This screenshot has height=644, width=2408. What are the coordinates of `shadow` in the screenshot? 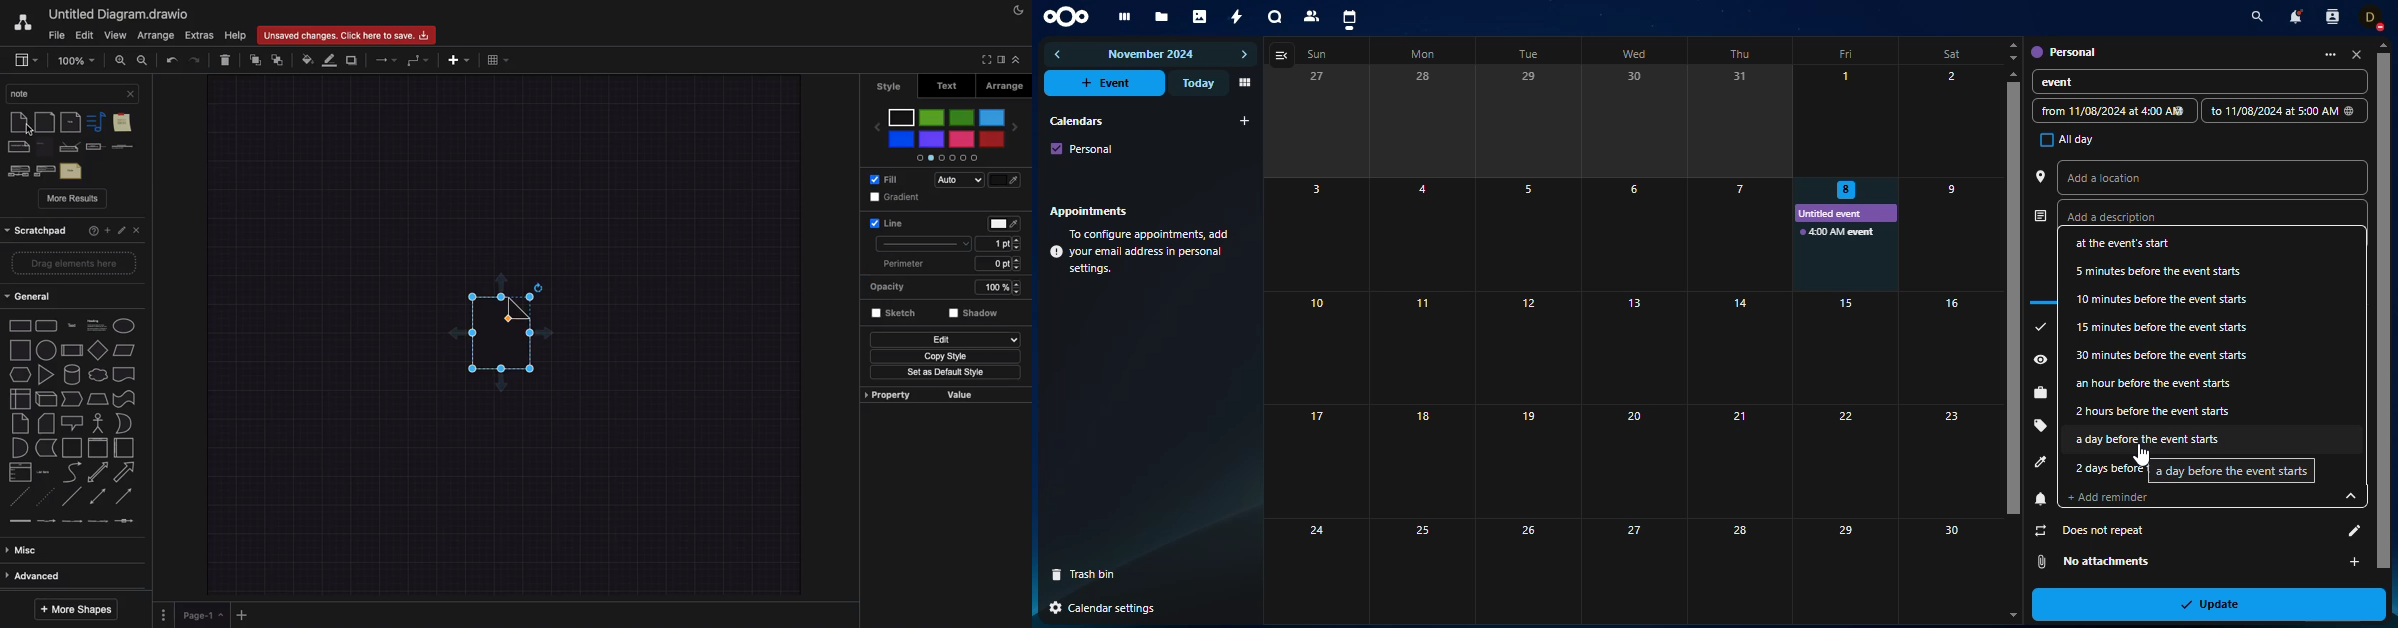 It's located at (976, 315).